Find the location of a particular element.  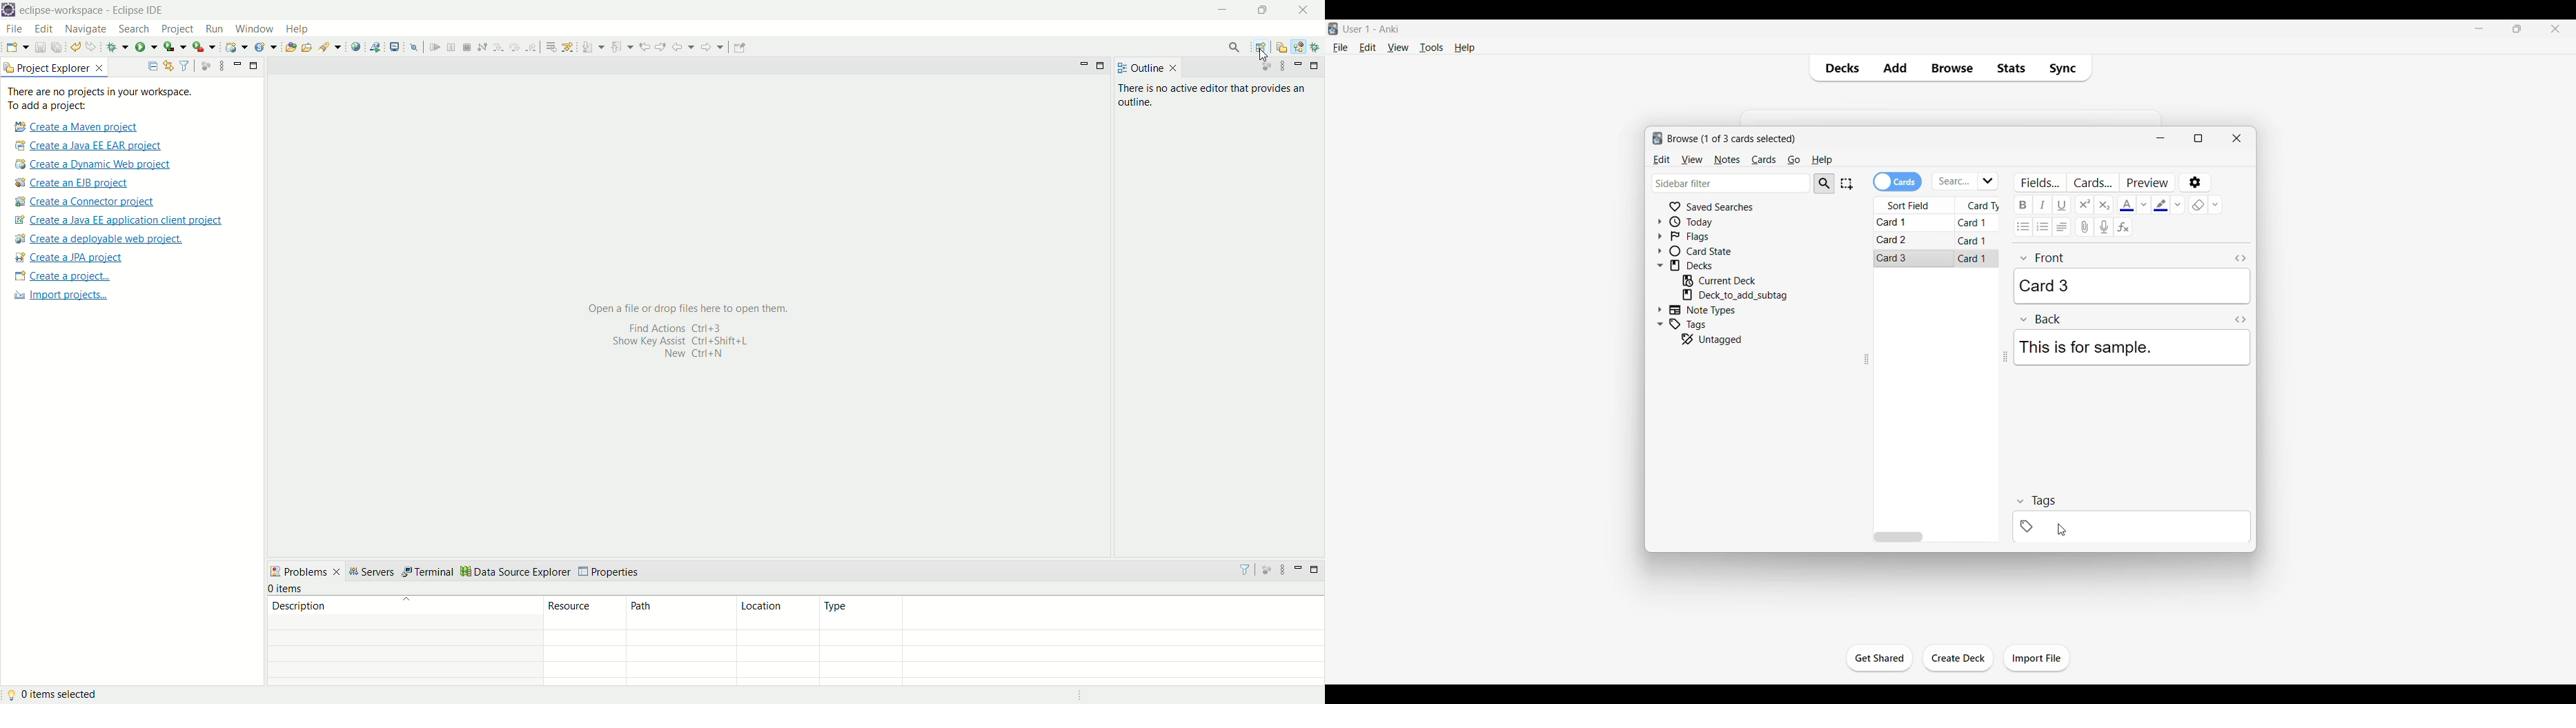

coverage is located at coordinates (173, 47).